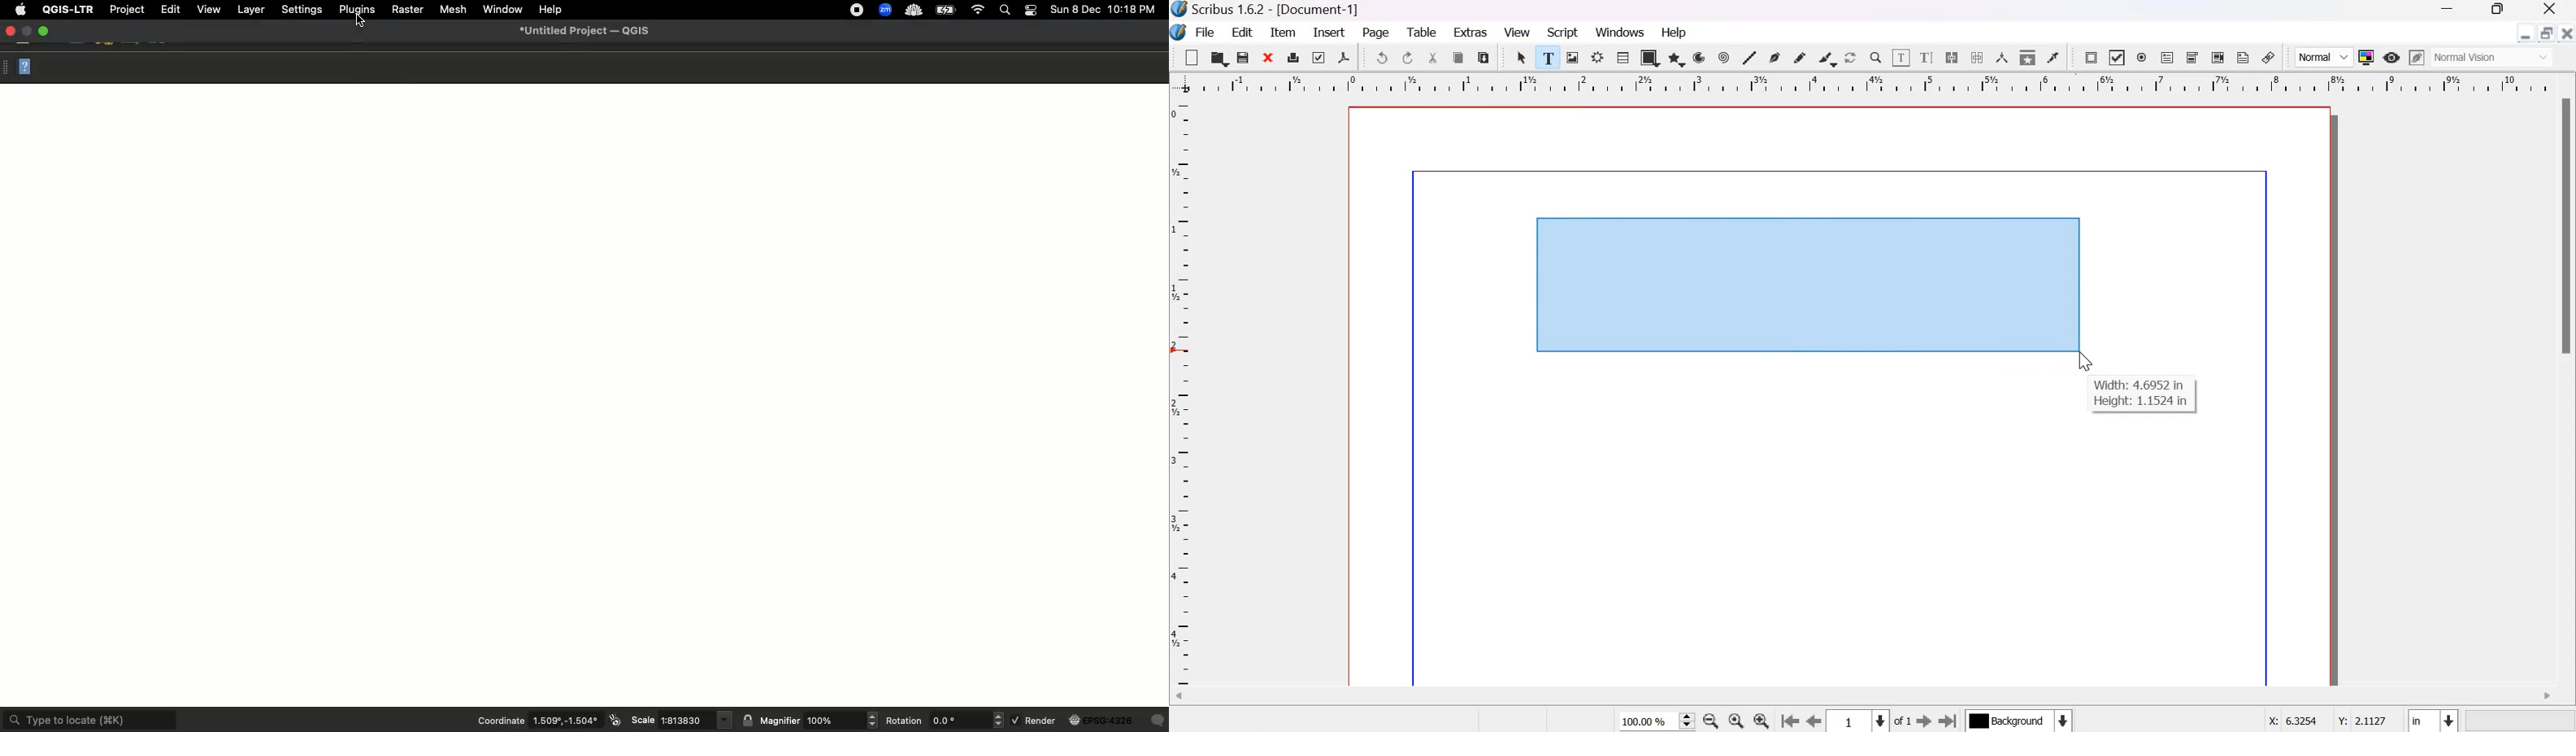 Image resolution: width=2576 pixels, height=756 pixels. What do you see at coordinates (1764, 722) in the screenshot?
I see `` at bounding box center [1764, 722].